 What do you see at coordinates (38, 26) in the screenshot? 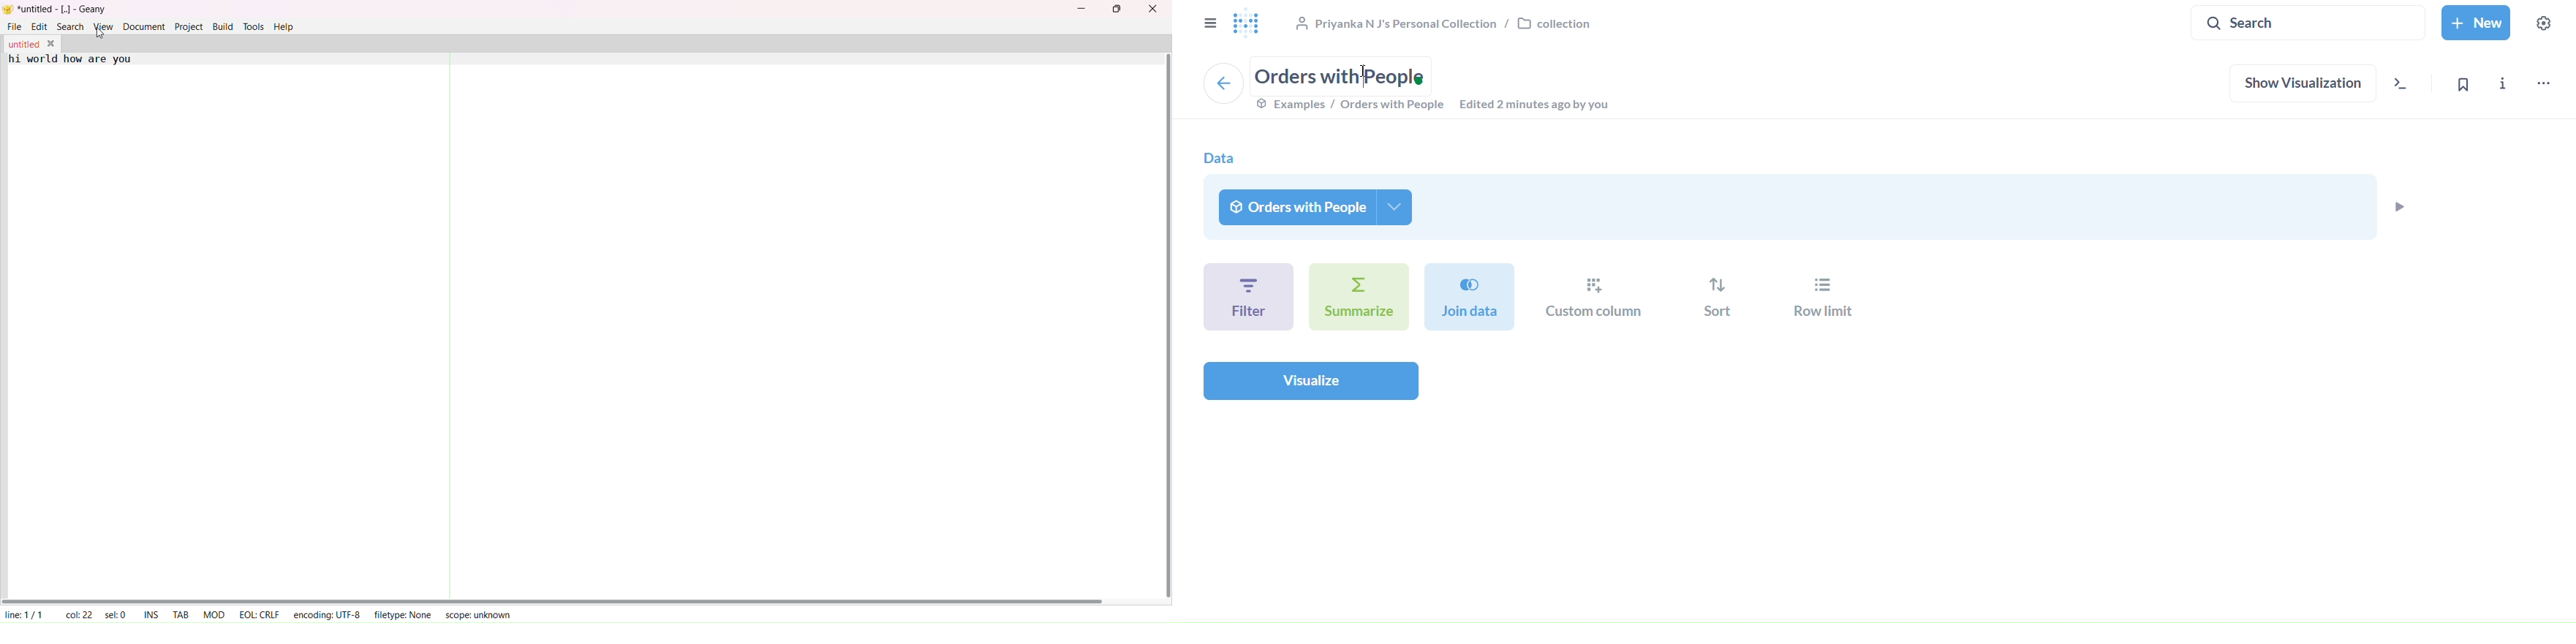
I see `edit` at bounding box center [38, 26].